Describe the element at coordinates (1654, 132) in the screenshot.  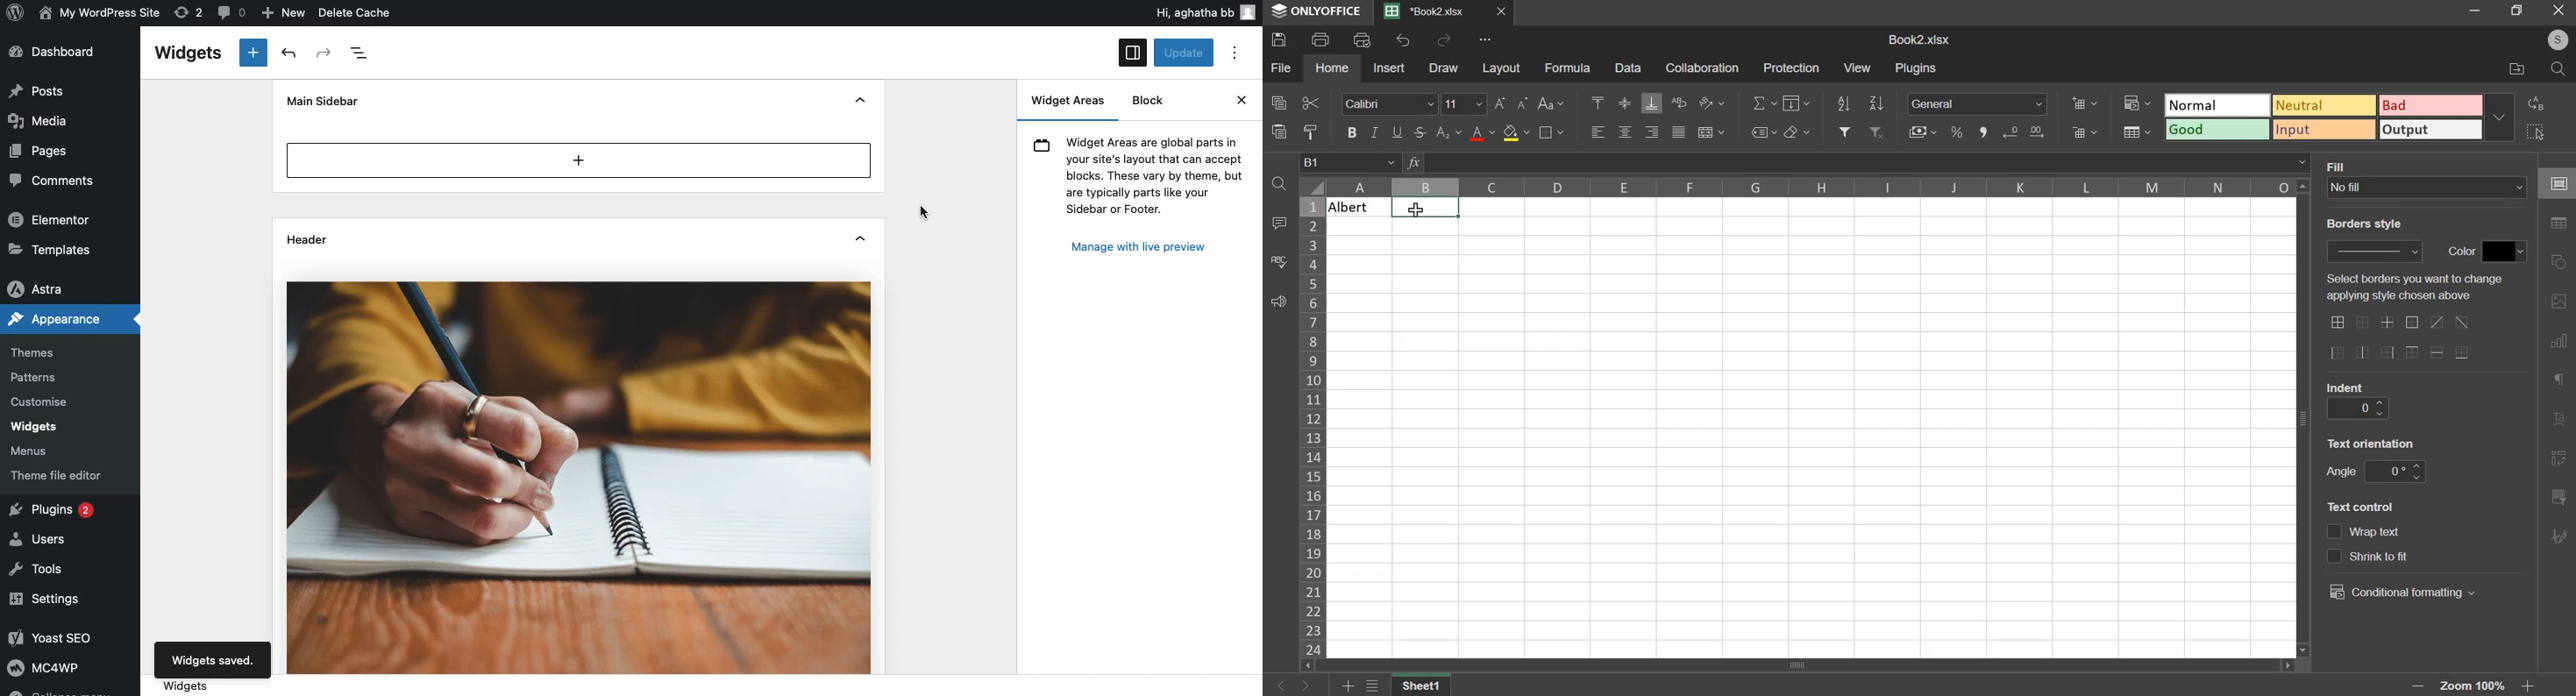
I see `align right` at that location.